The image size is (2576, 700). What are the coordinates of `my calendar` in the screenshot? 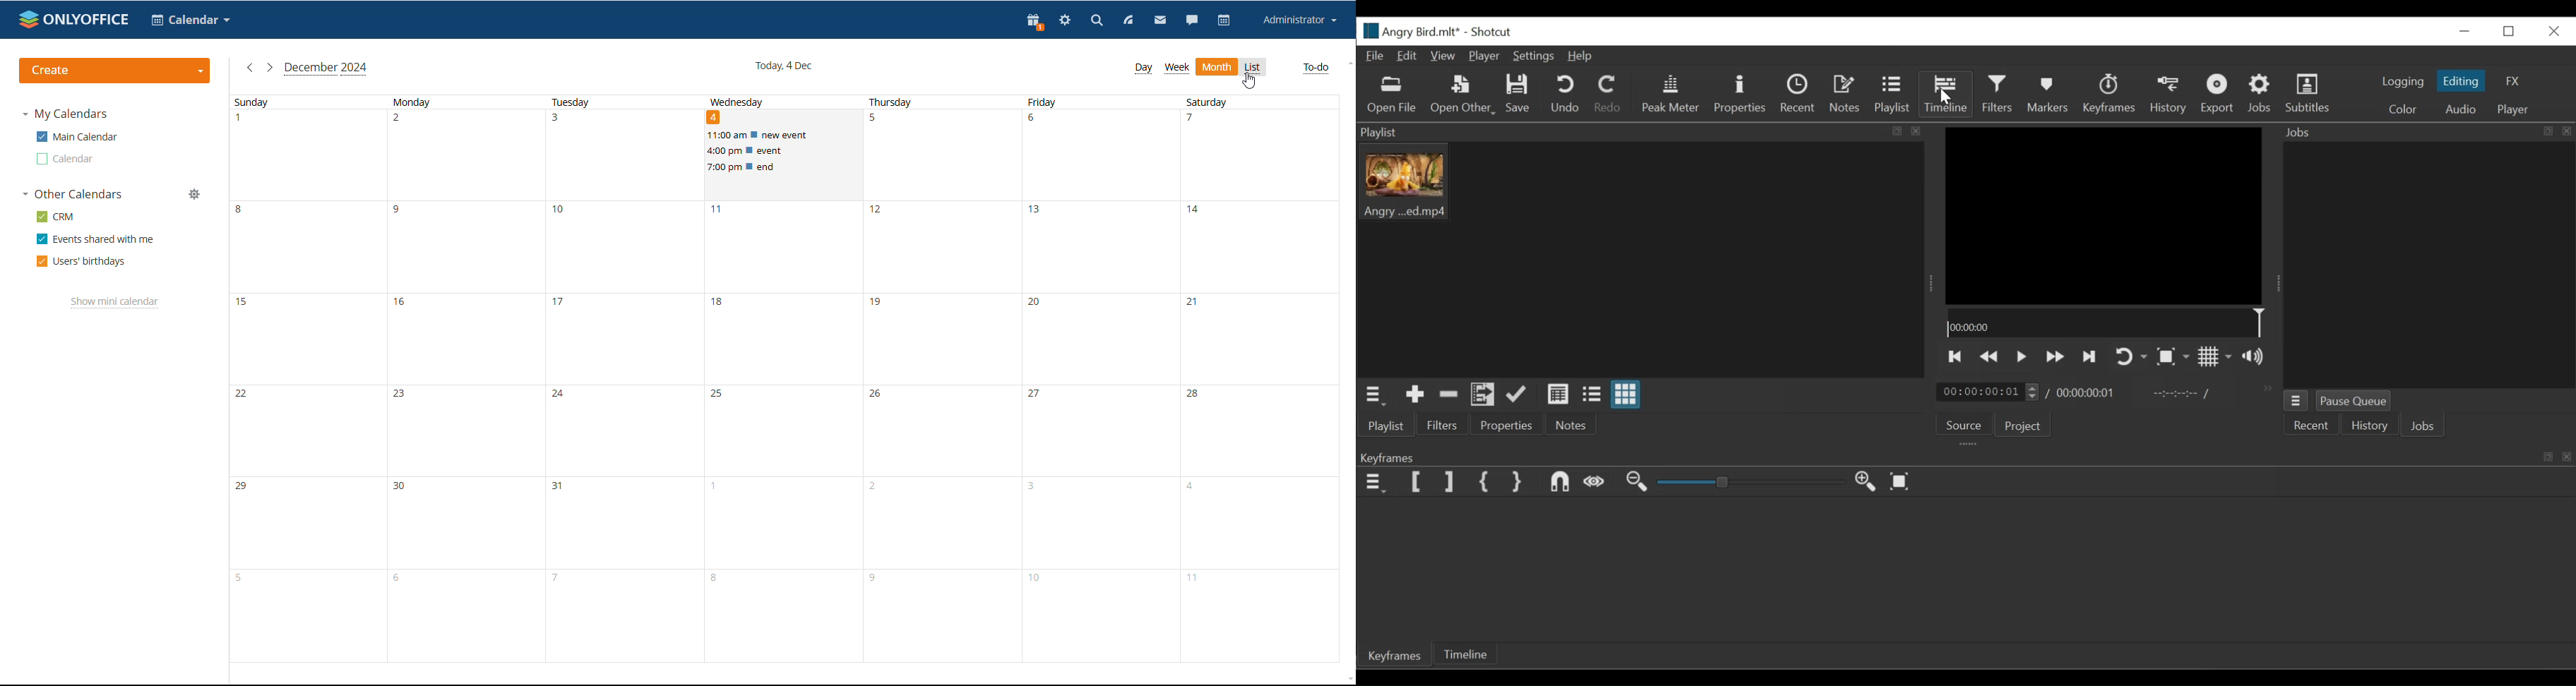 It's located at (65, 114).